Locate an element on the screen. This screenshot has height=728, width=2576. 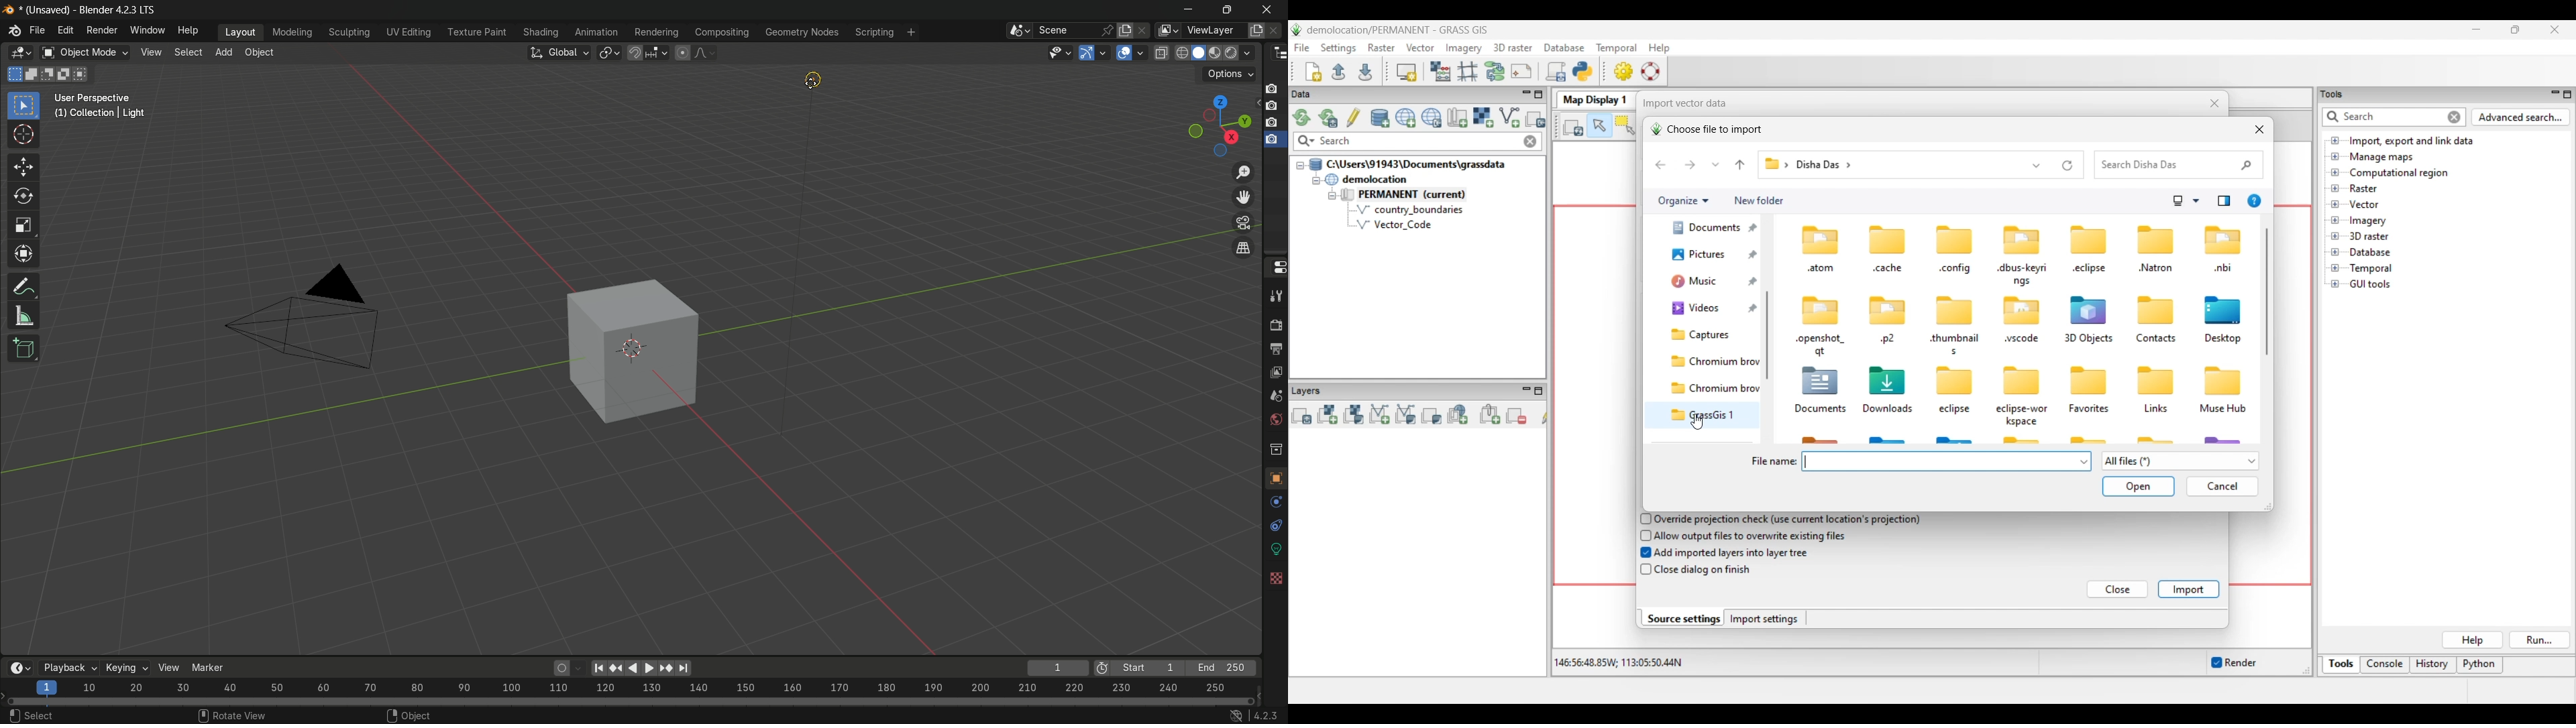
world is located at coordinates (1276, 421).